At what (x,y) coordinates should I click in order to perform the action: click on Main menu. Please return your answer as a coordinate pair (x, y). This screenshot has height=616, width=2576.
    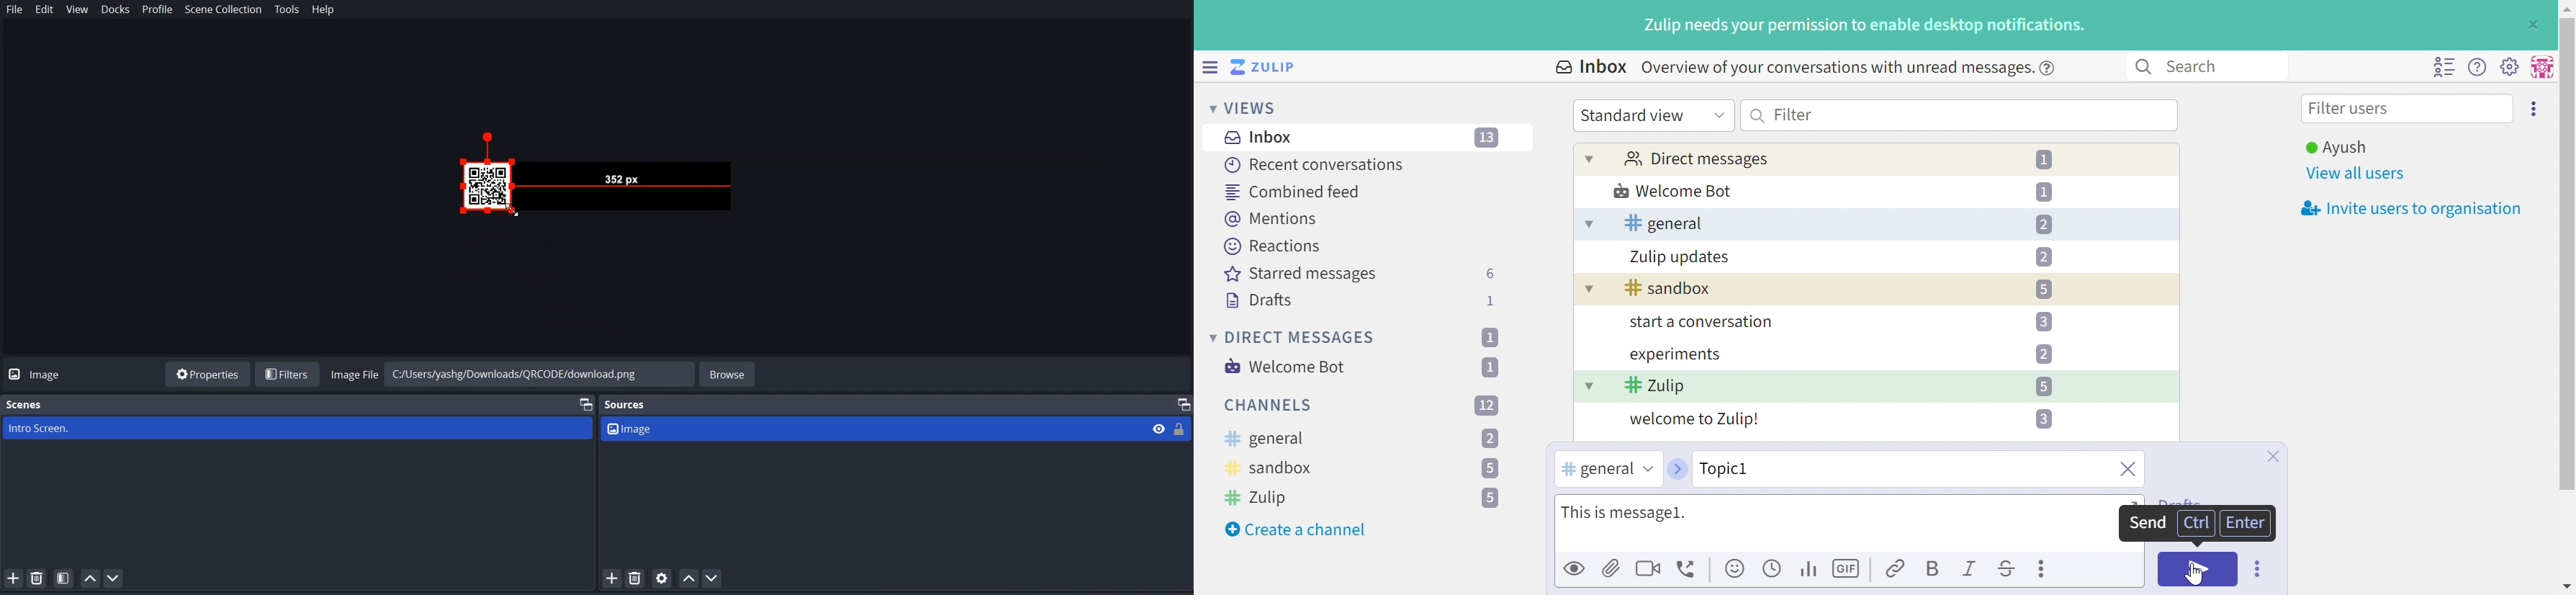
    Looking at the image, I should click on (2509, 66).